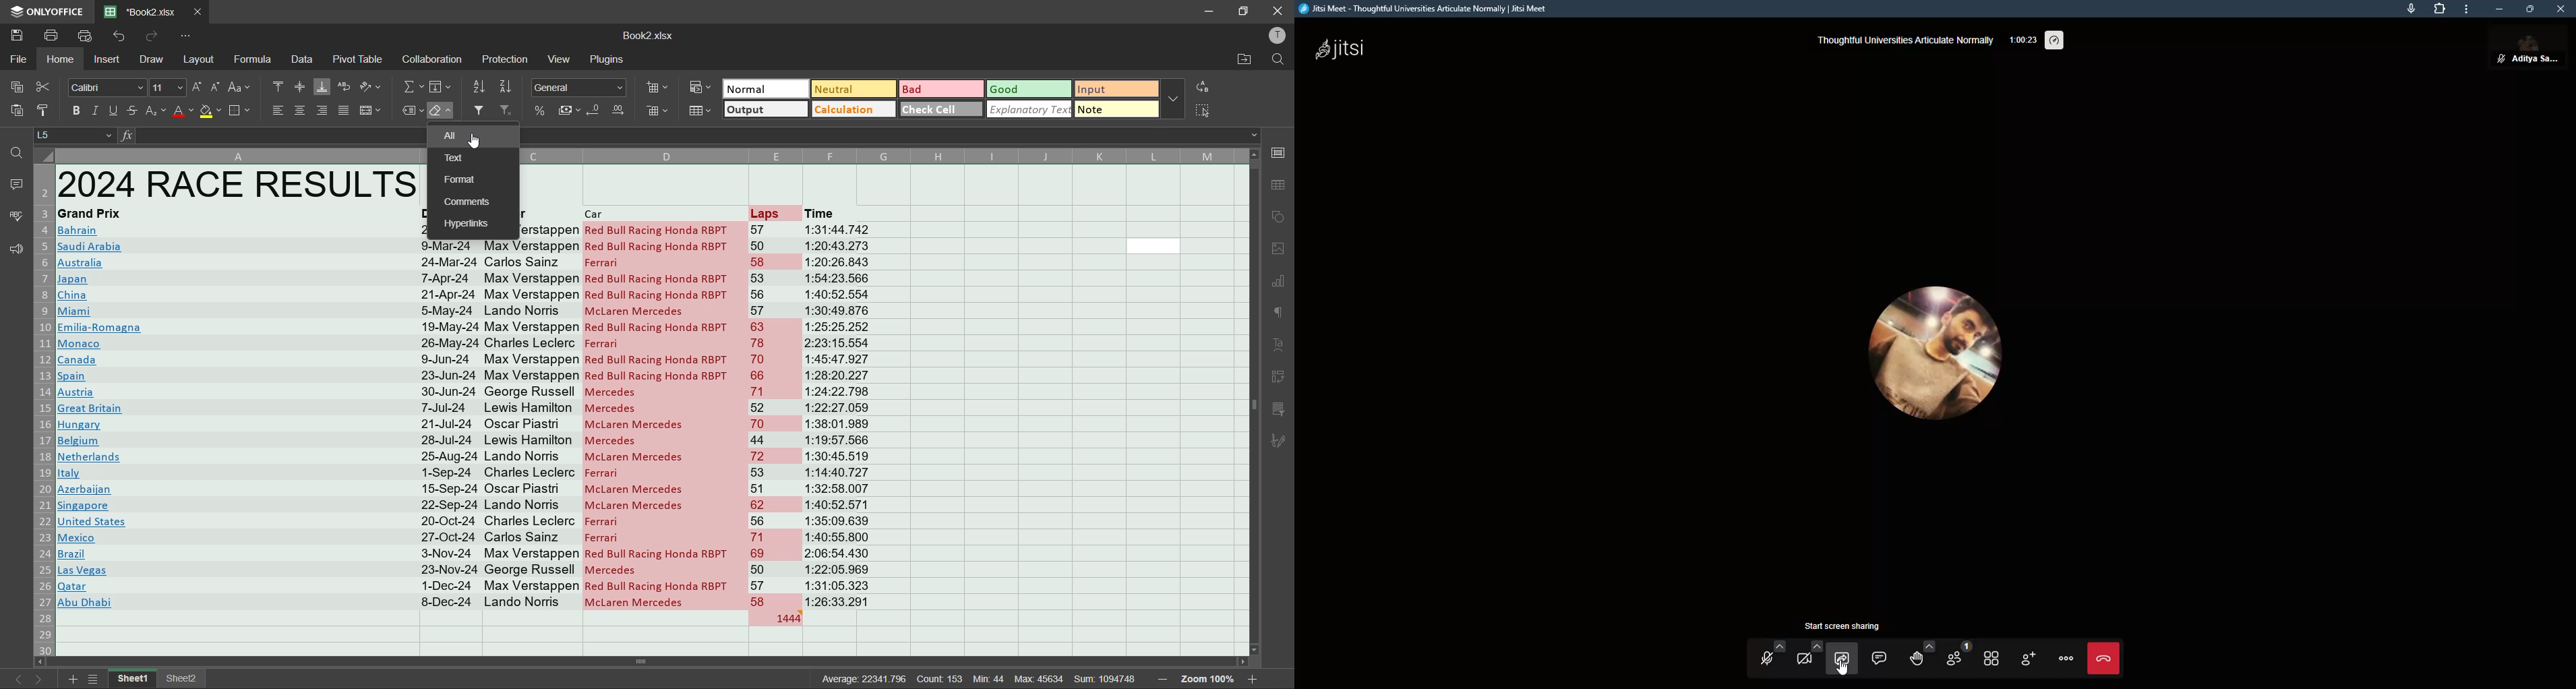 The image size is (2576, 700). What do you see at coordinates (1038, 678) in the screenshot?
I see `max` at bounding box center [1038, 678].